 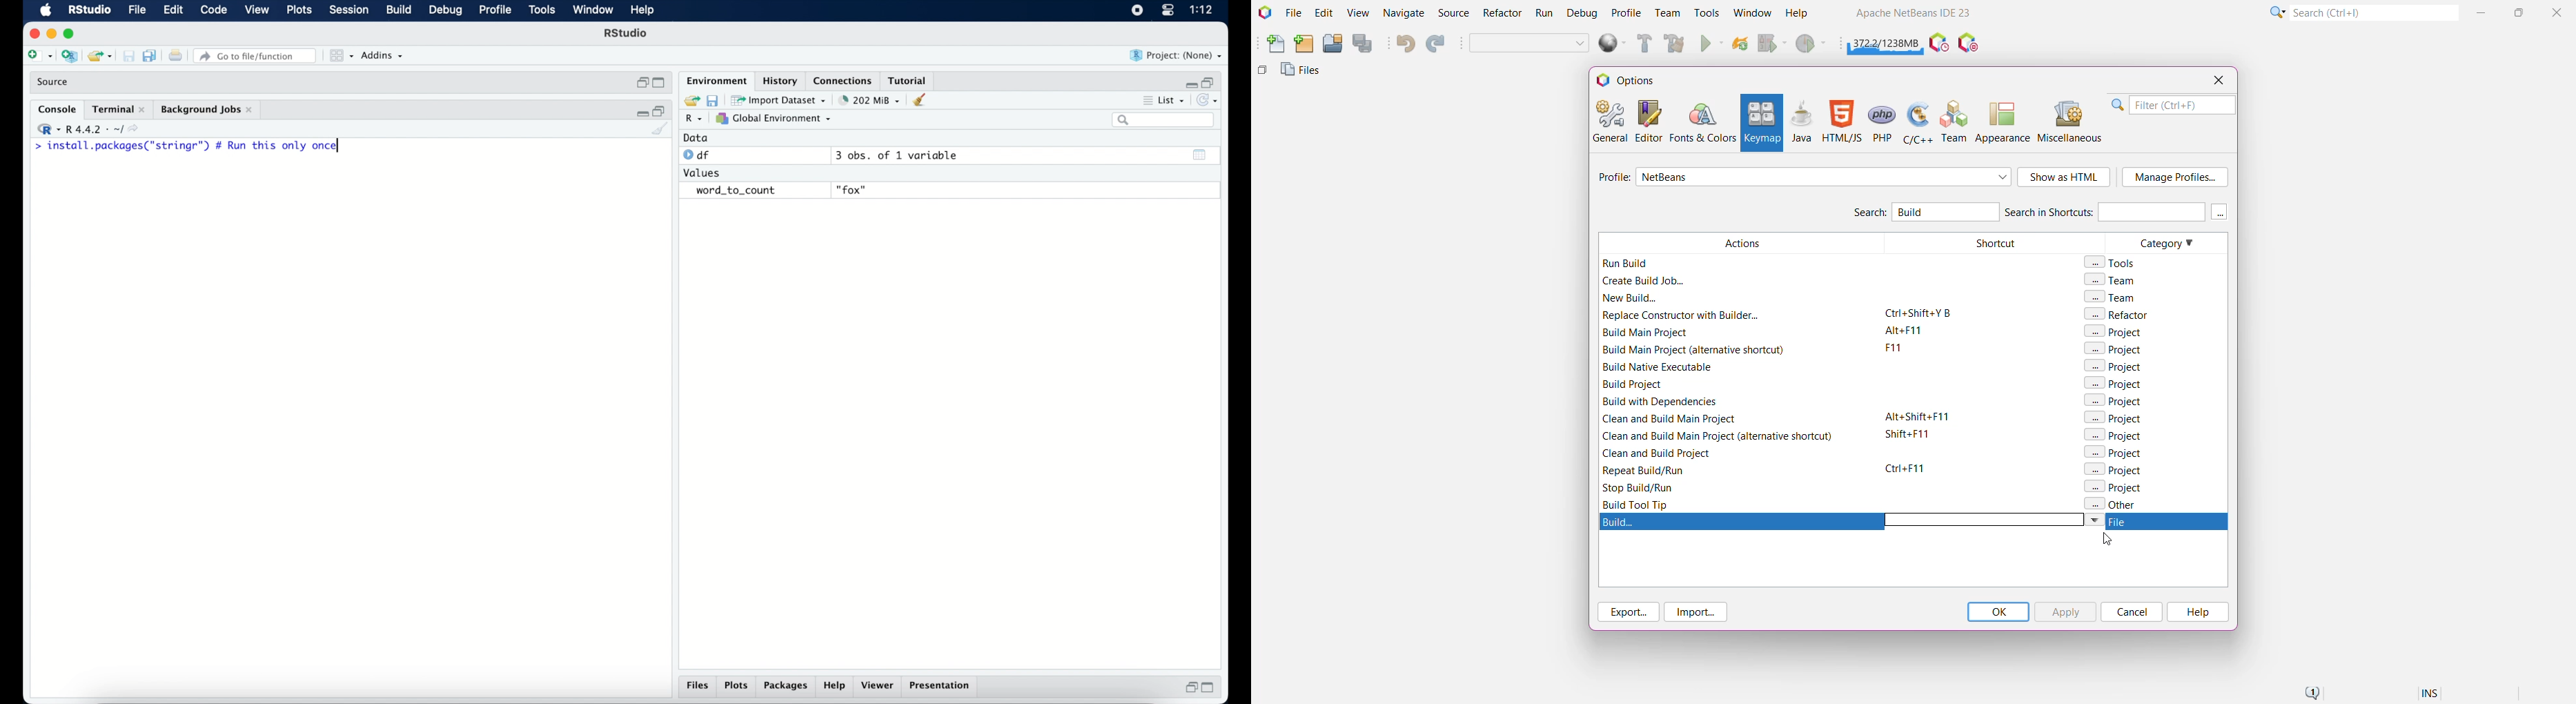 What do you see at coordinates (153, 57) in the screenshot?
I see `save all document` at bounding box center [153, 57].